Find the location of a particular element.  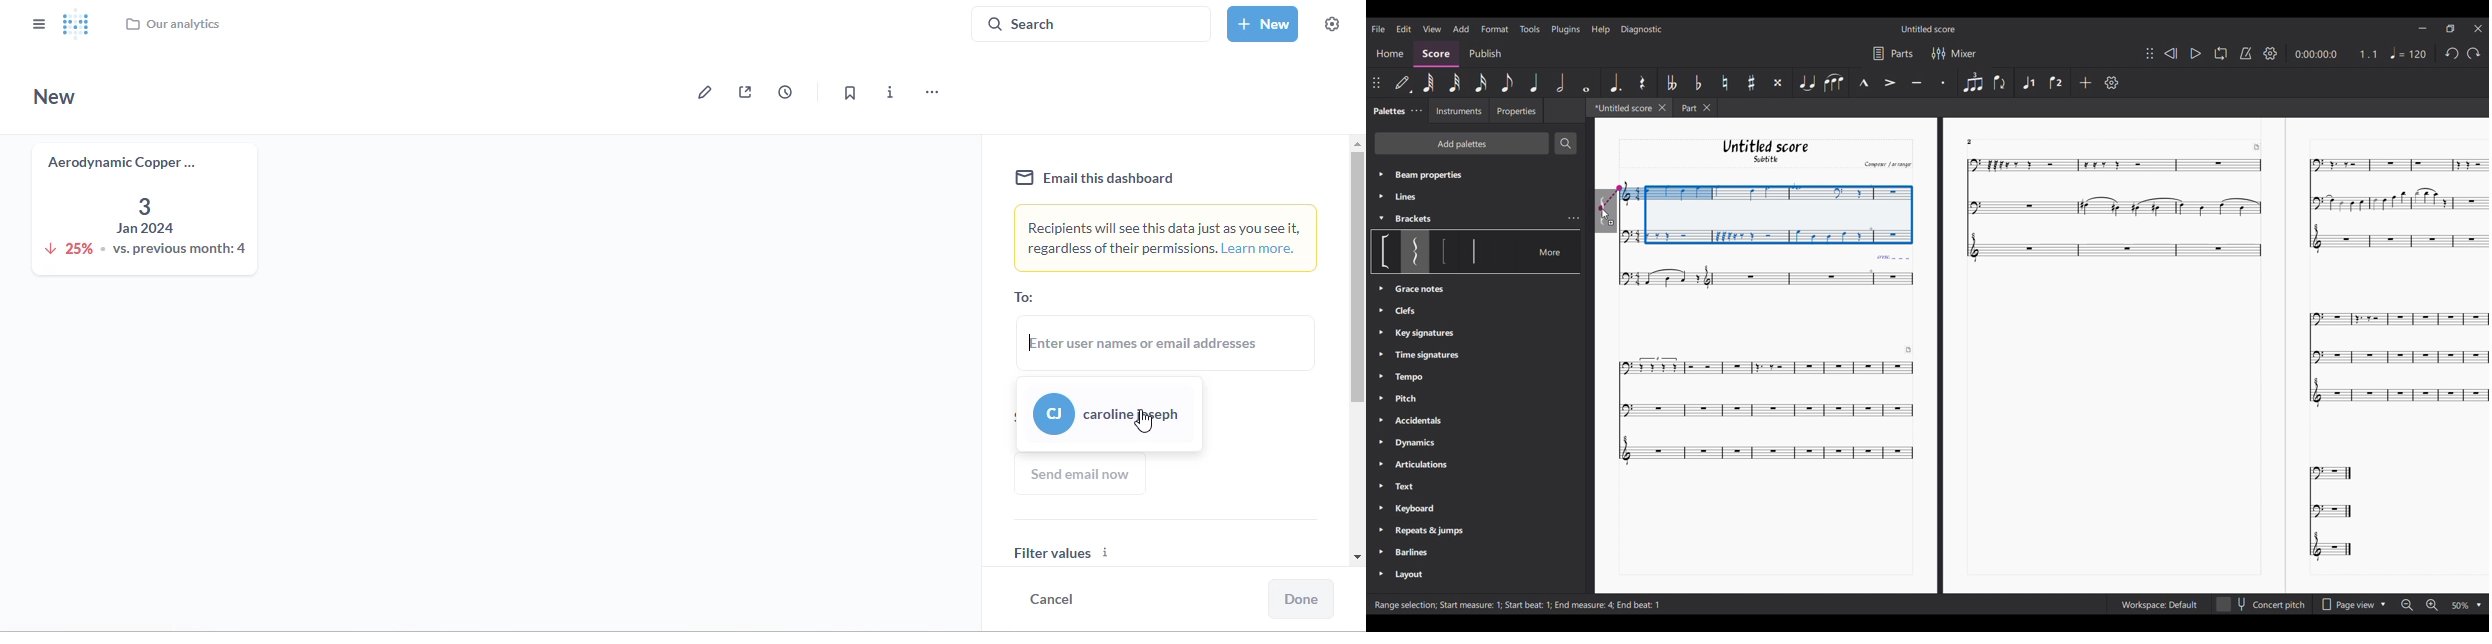

Zoom options is located at coordinates (2460, 606).